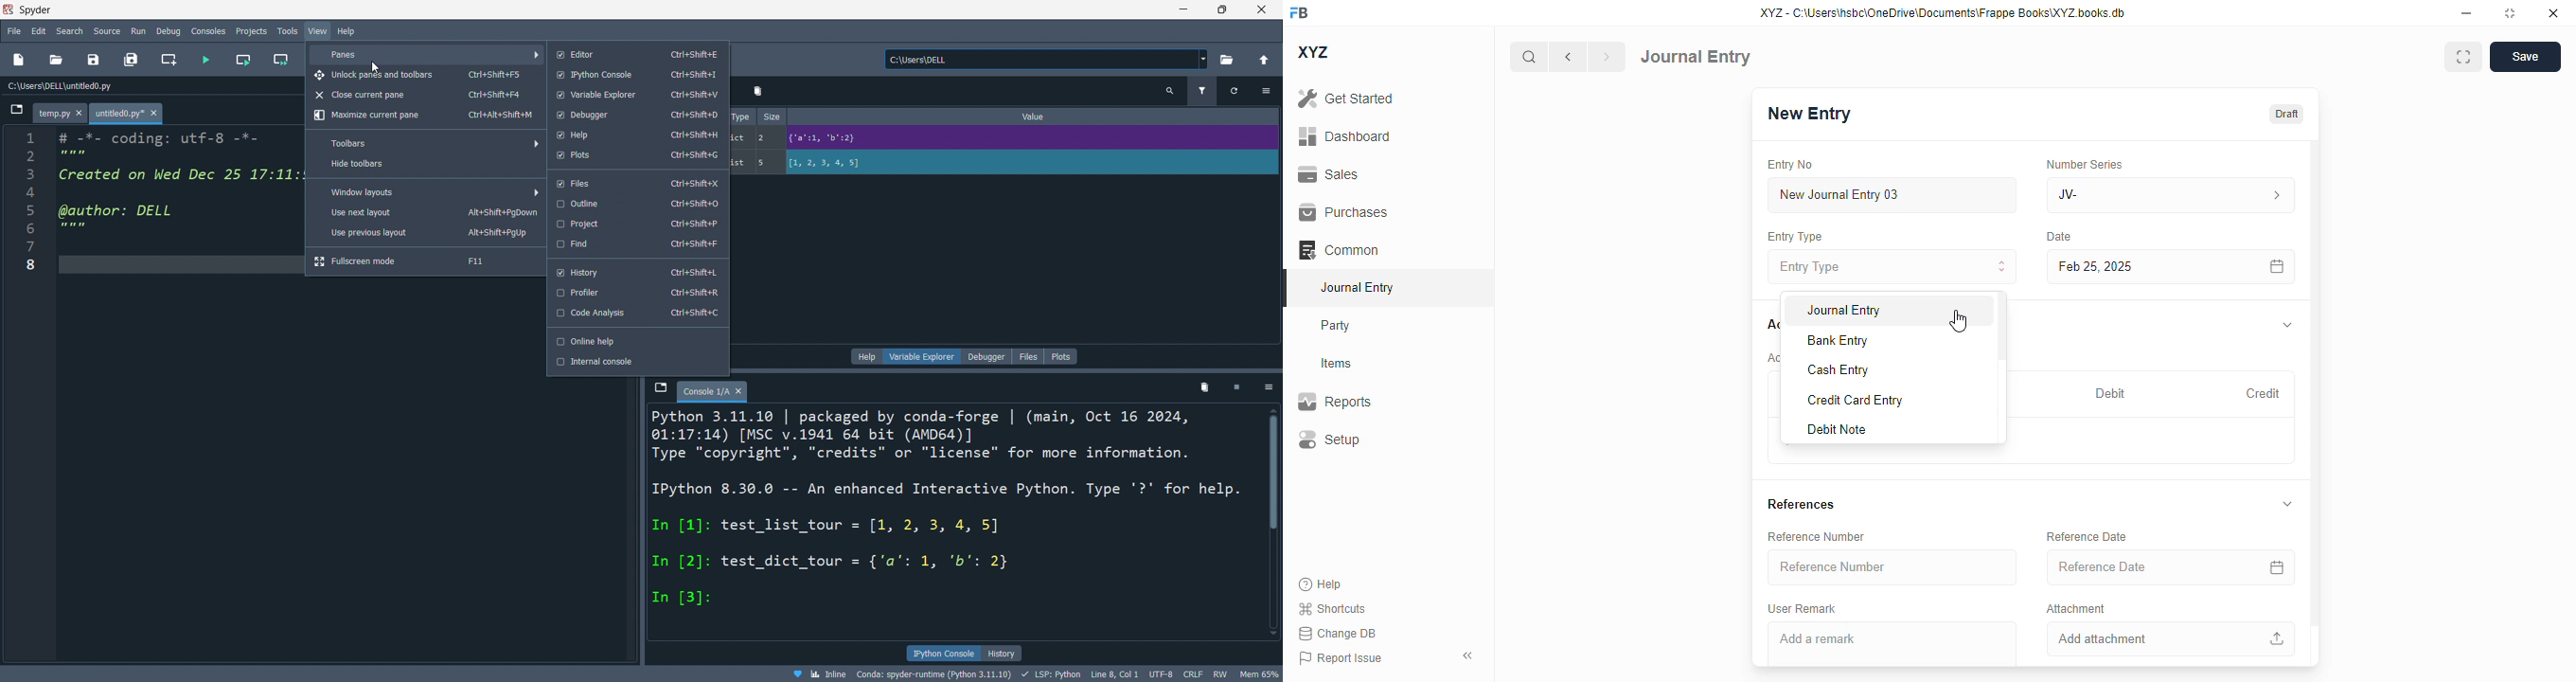 Image resolution: width=2576 pixels, height=700 pixels. I want to click on run cell, so click(243, 60).